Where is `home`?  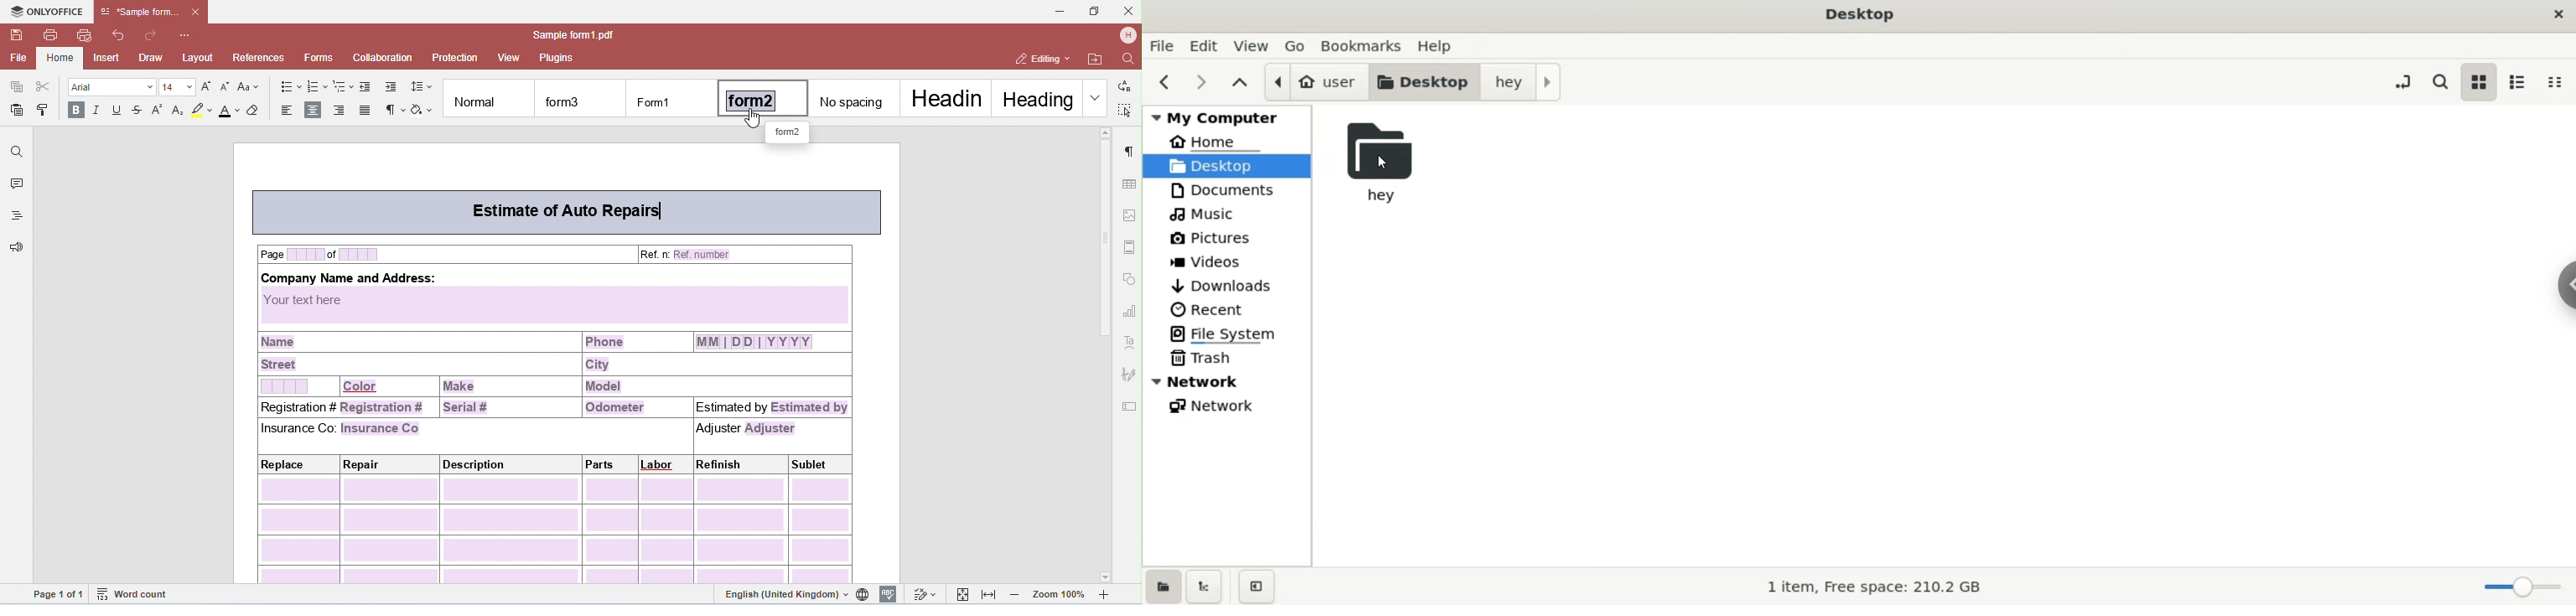 home is located at coordinates (1228, 139).